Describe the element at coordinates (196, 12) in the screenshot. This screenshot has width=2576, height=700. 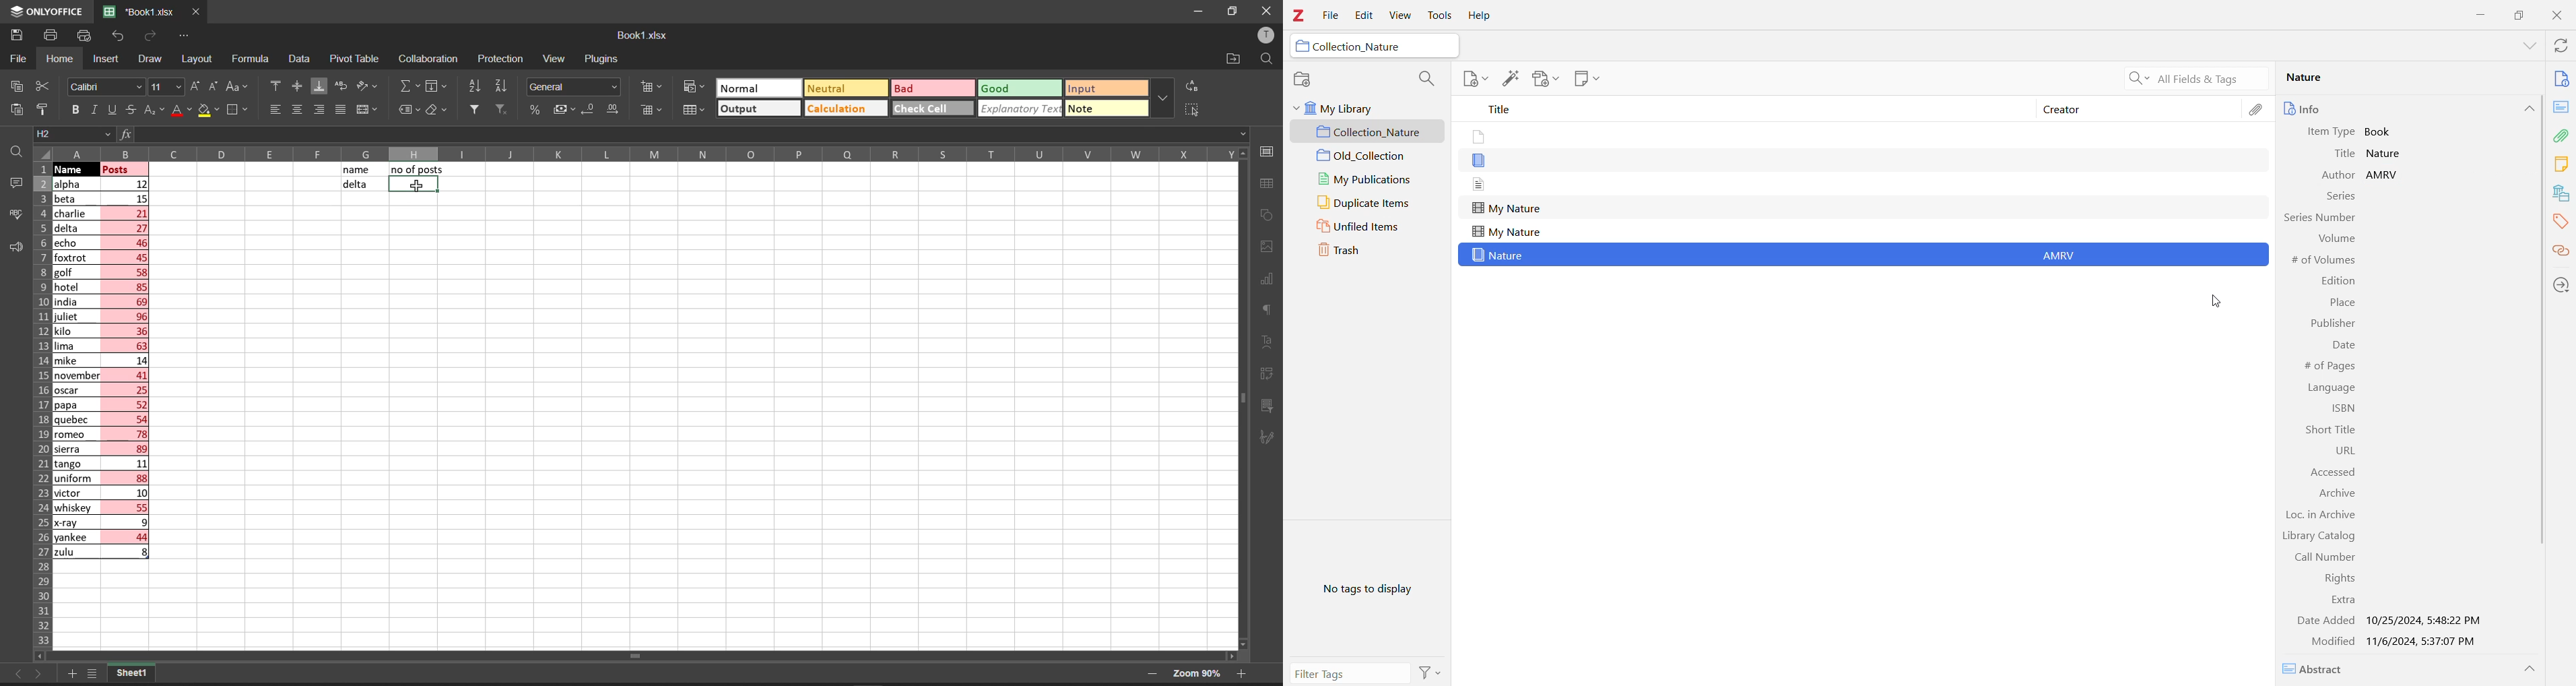
I see `close workbook` at that location.